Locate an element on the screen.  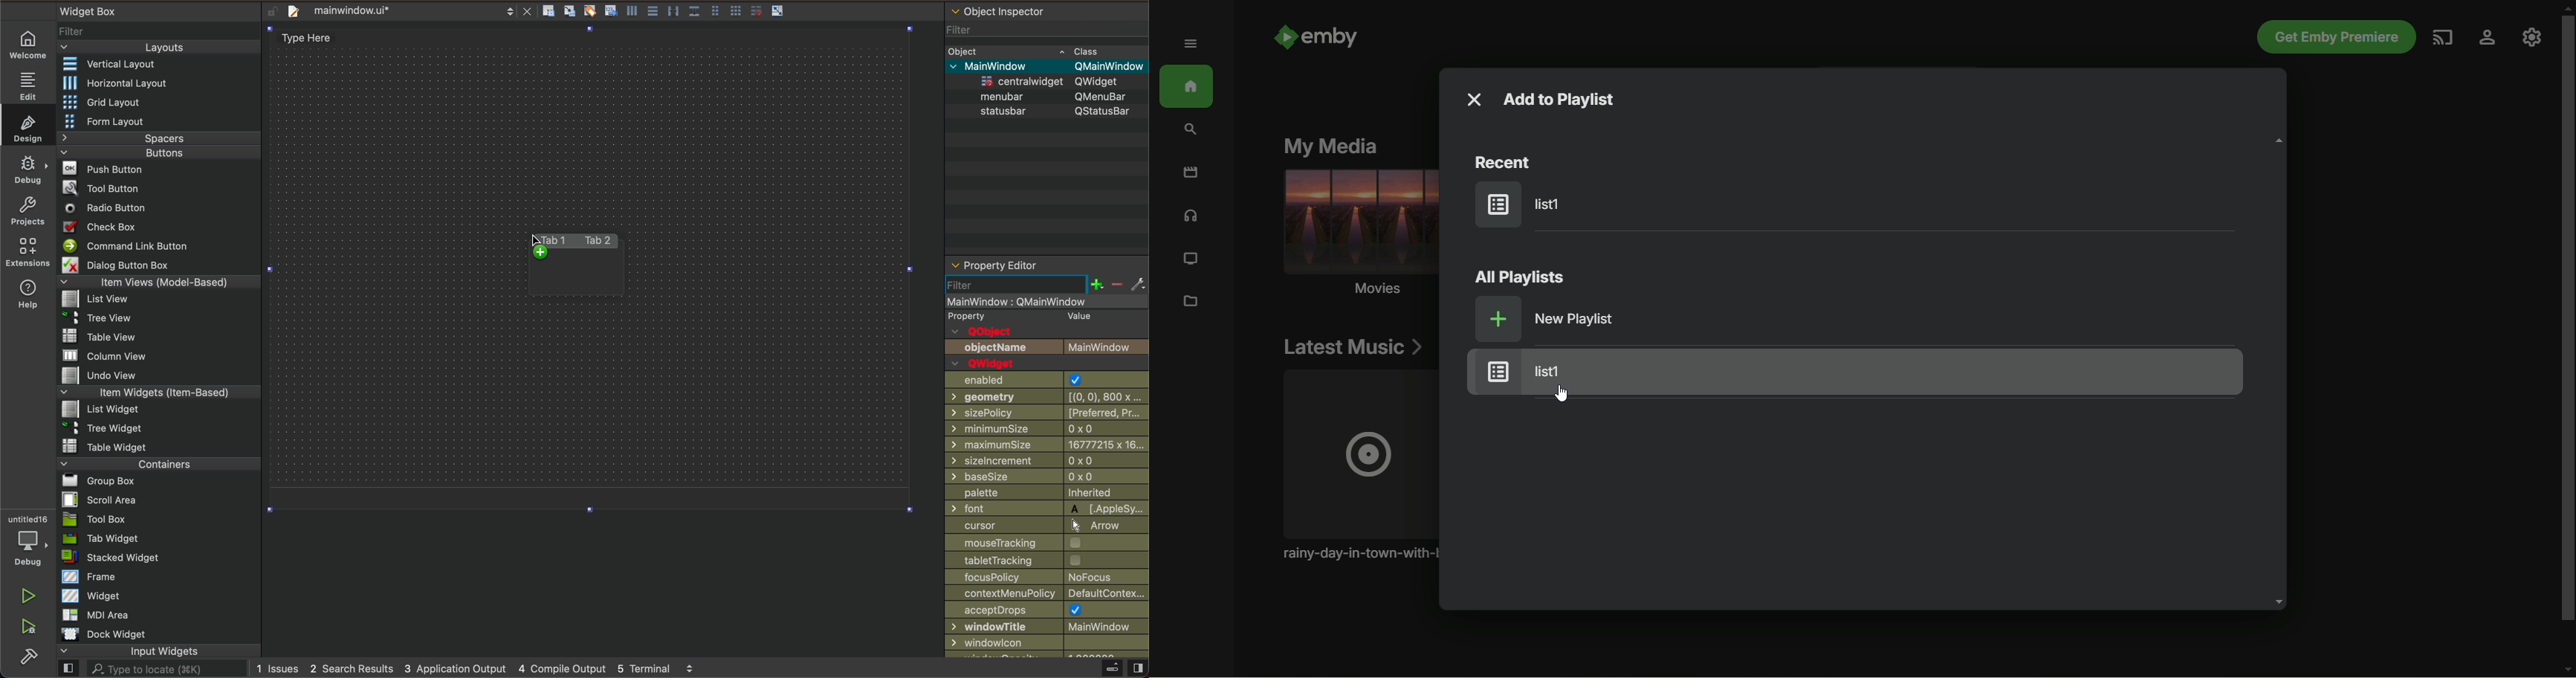
Scroll Area is located at coordinates (103, 499).